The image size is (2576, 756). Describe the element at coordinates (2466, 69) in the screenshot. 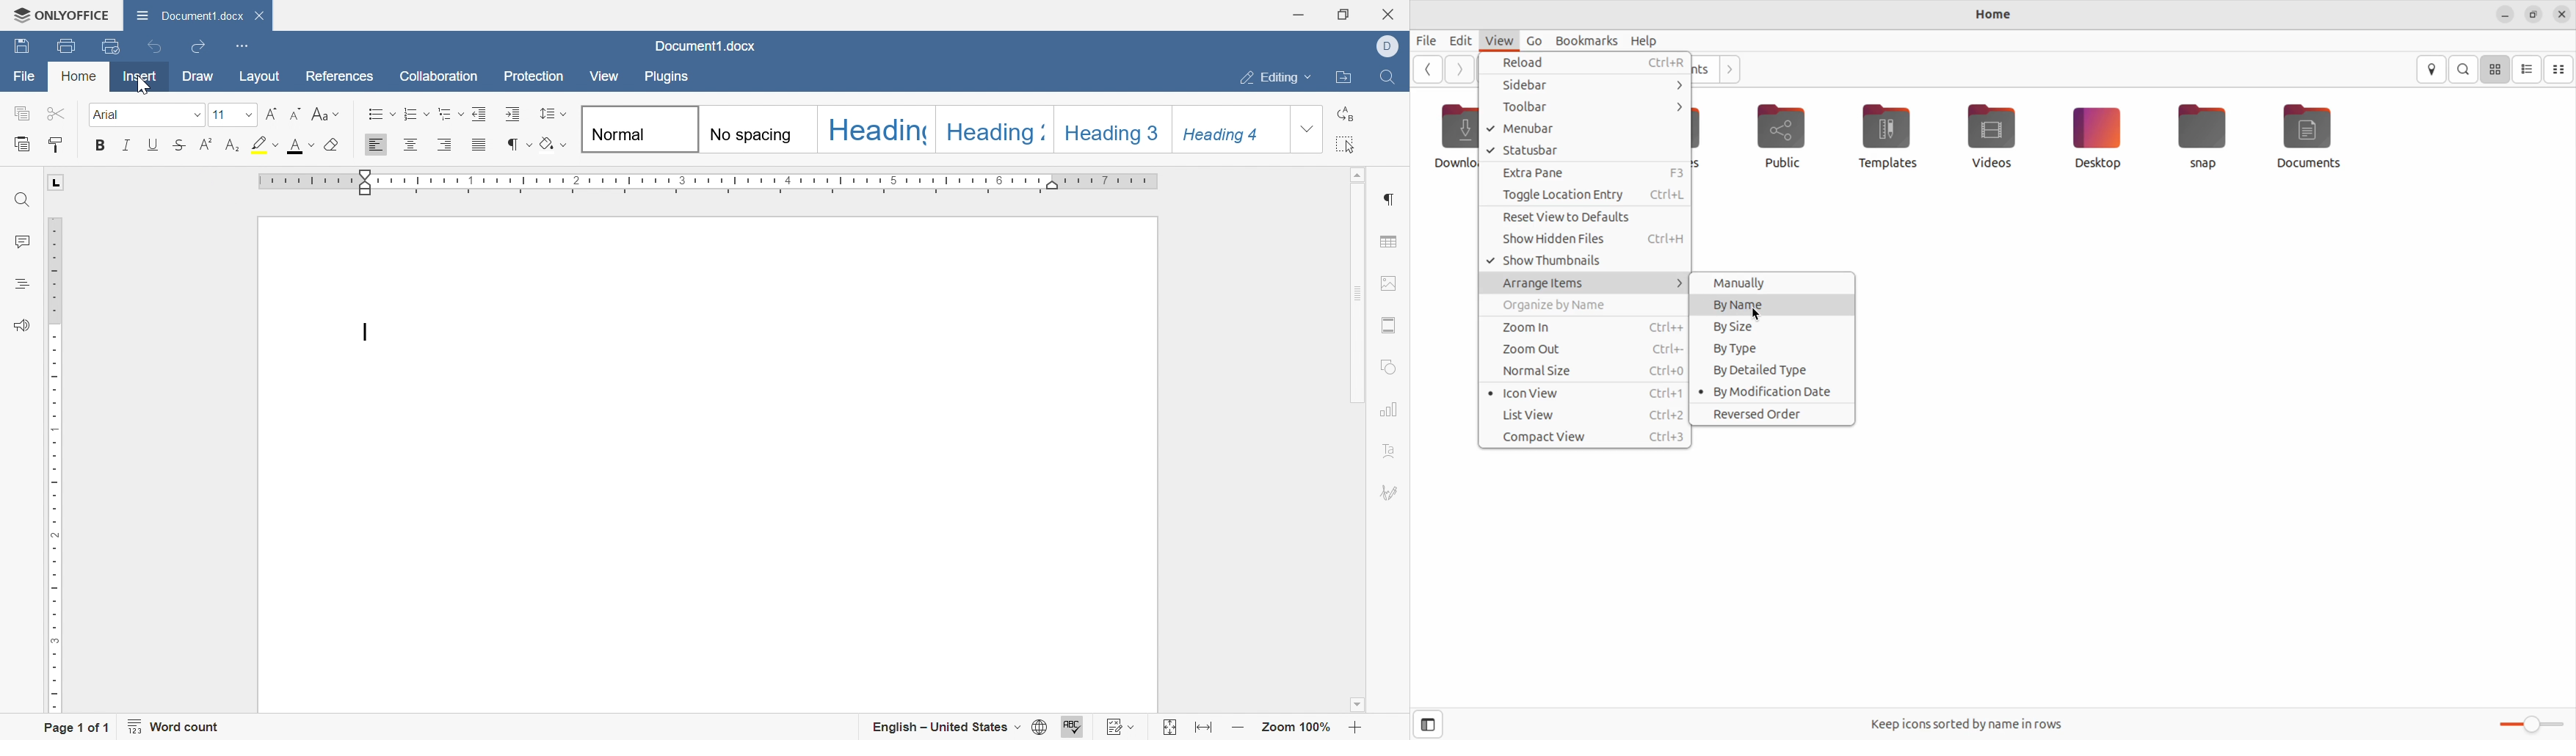

I see `search` at that location.